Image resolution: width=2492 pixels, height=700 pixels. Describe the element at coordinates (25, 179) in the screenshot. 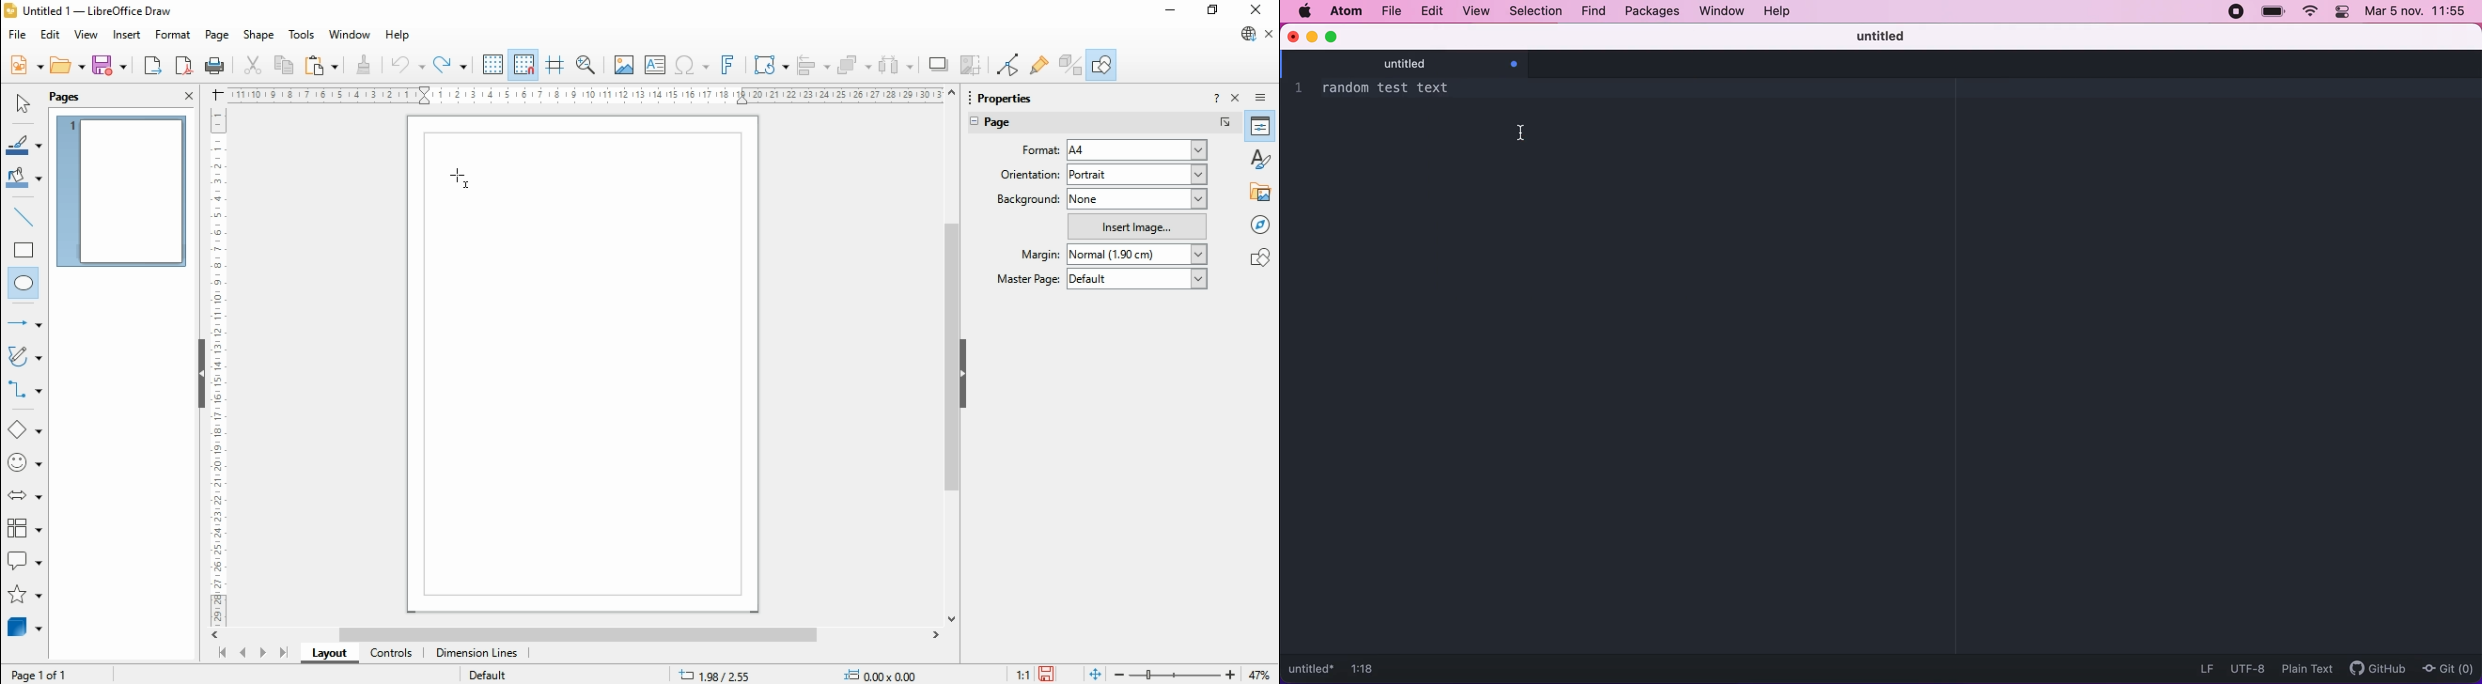

I see `fill color` at that location.